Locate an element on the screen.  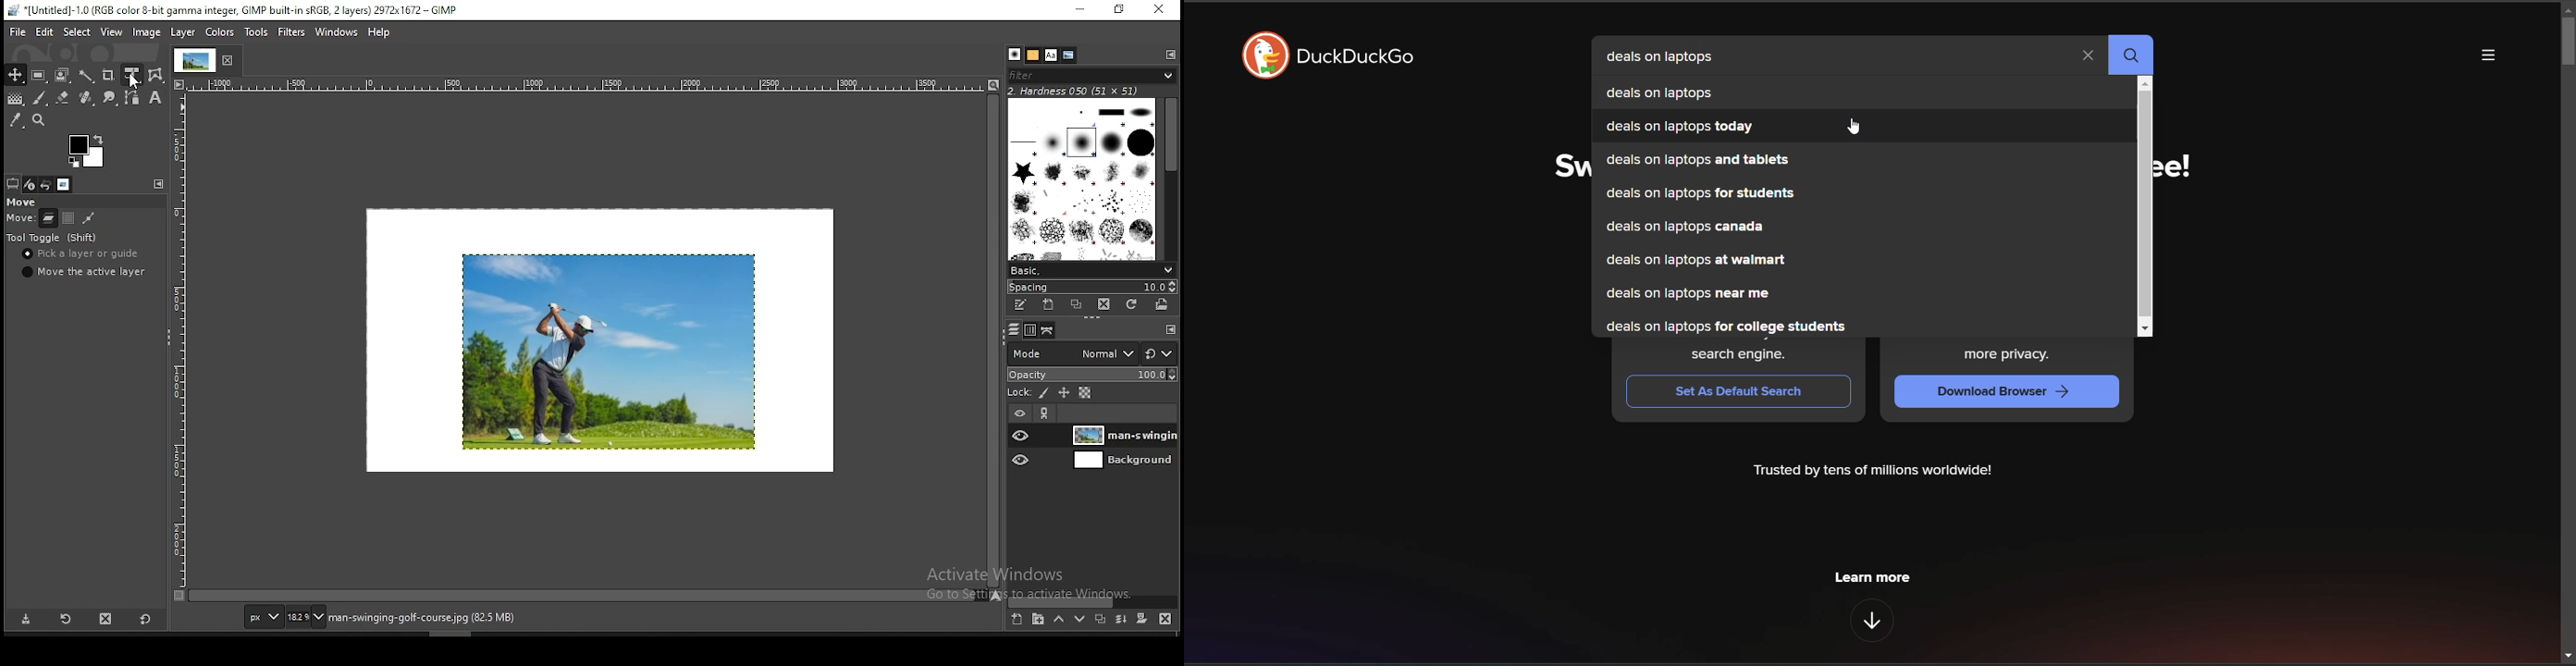
open brush as image is located at coordinates (1162, 304).